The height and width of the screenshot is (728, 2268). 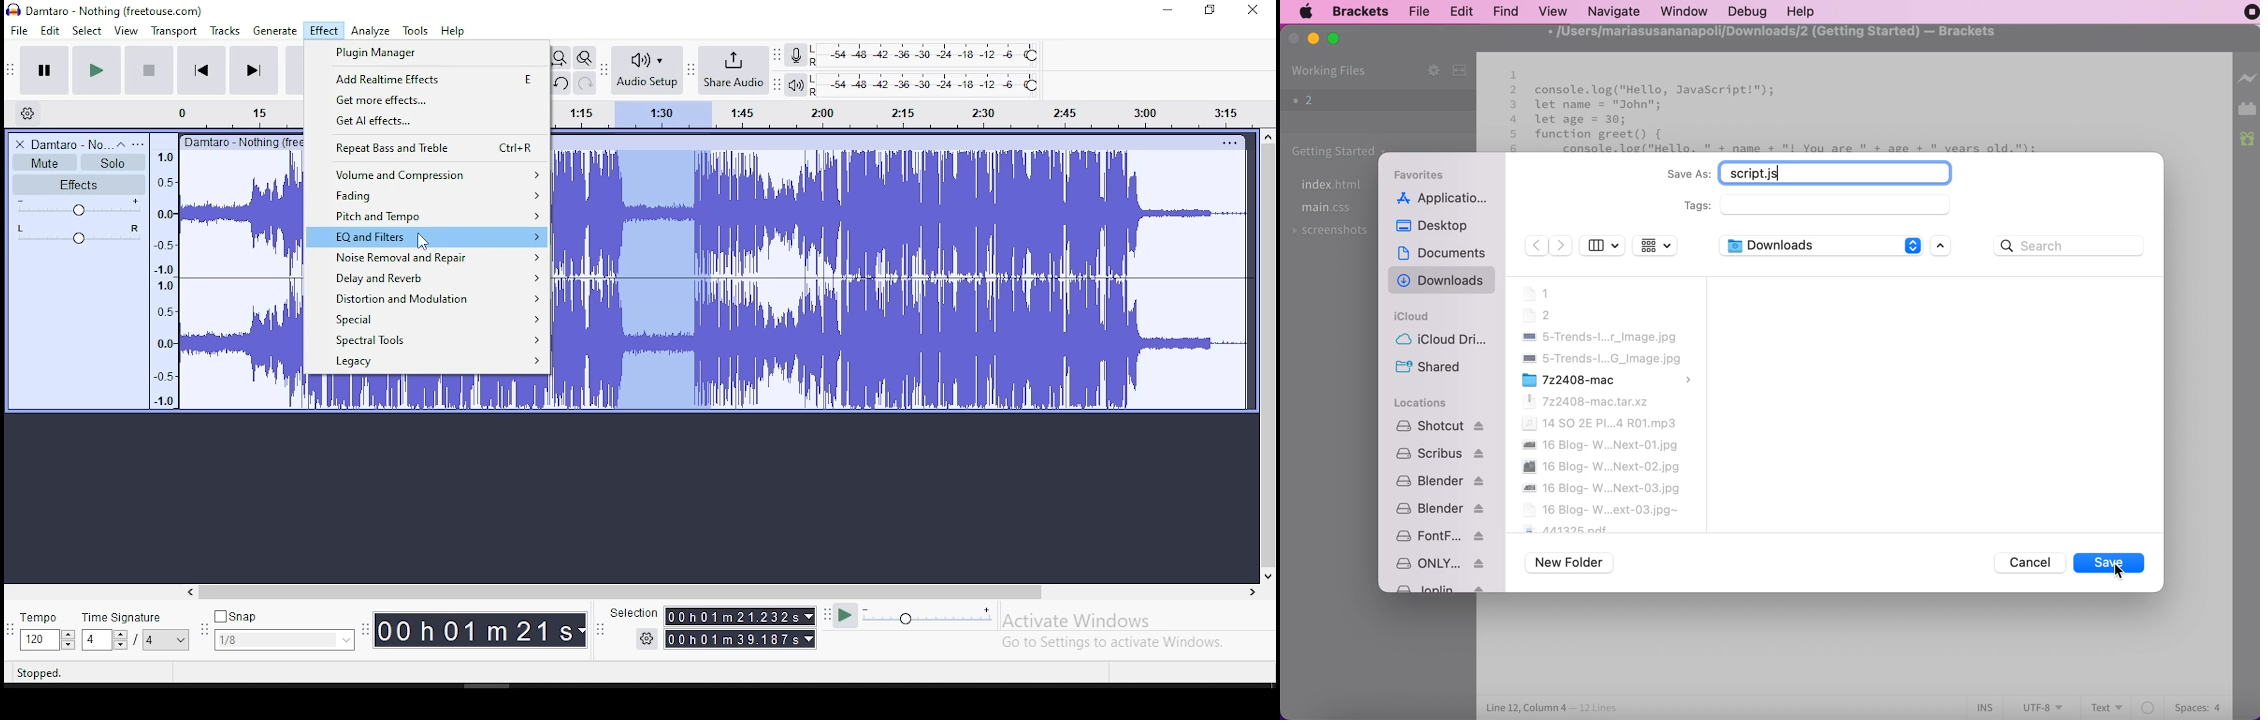 I want to click on 5-trends-I...r_image.jpg, so click(x=1598, y=337).